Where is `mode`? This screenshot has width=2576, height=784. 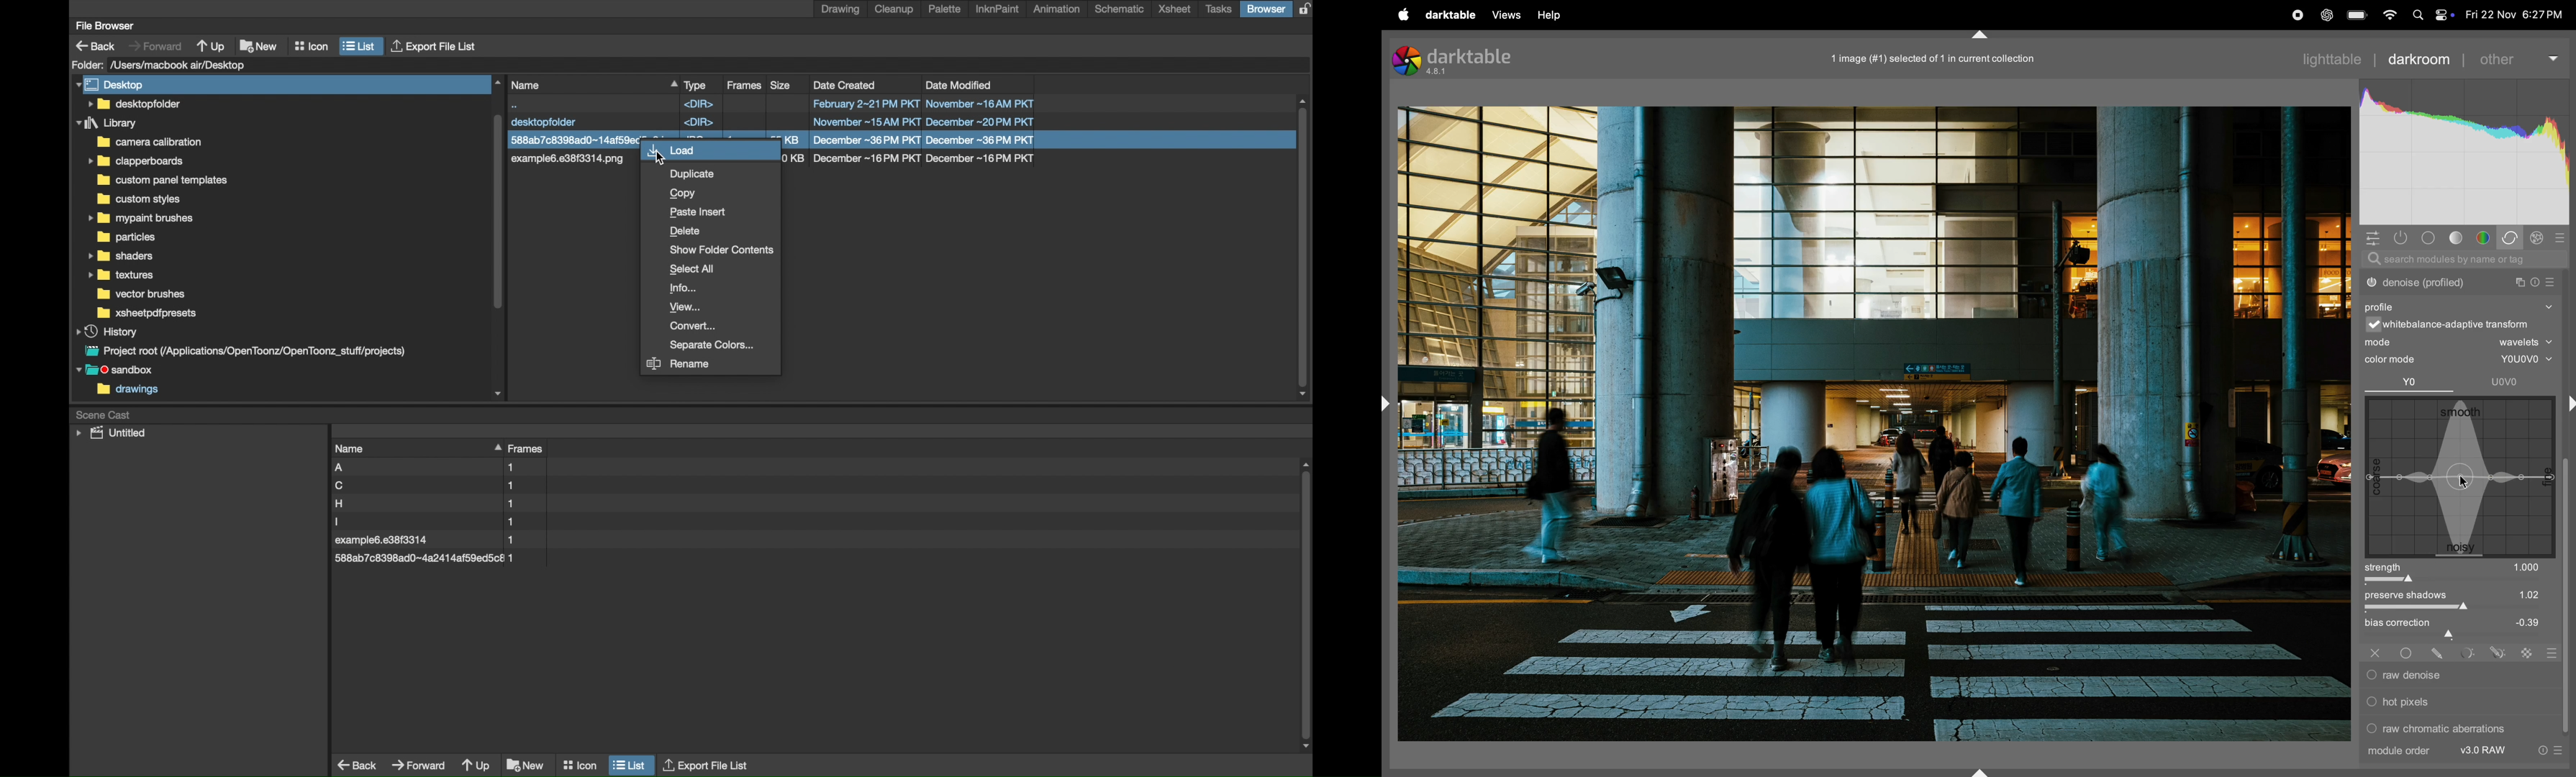 mode is located at coordinates (2381, 343).